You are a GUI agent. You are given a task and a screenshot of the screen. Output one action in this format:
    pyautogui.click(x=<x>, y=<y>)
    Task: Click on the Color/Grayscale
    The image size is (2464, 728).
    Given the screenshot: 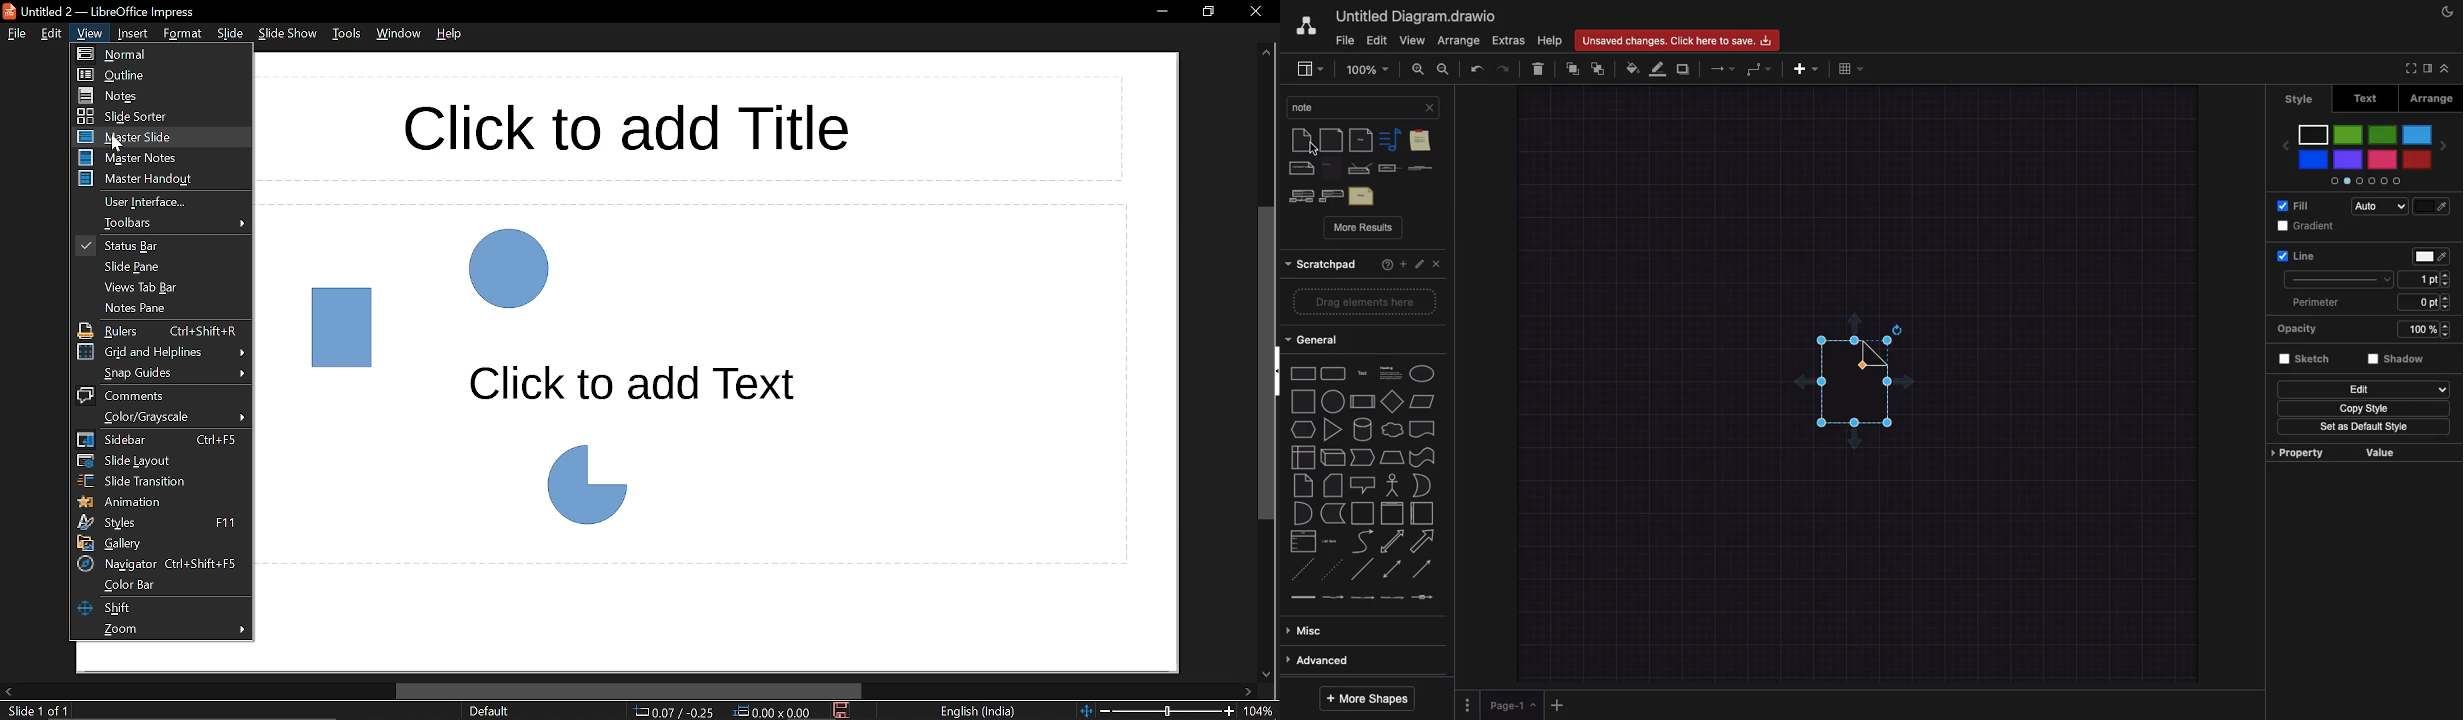 What is the action you would take?
    pyautogui.click(x=158, y=417)
    